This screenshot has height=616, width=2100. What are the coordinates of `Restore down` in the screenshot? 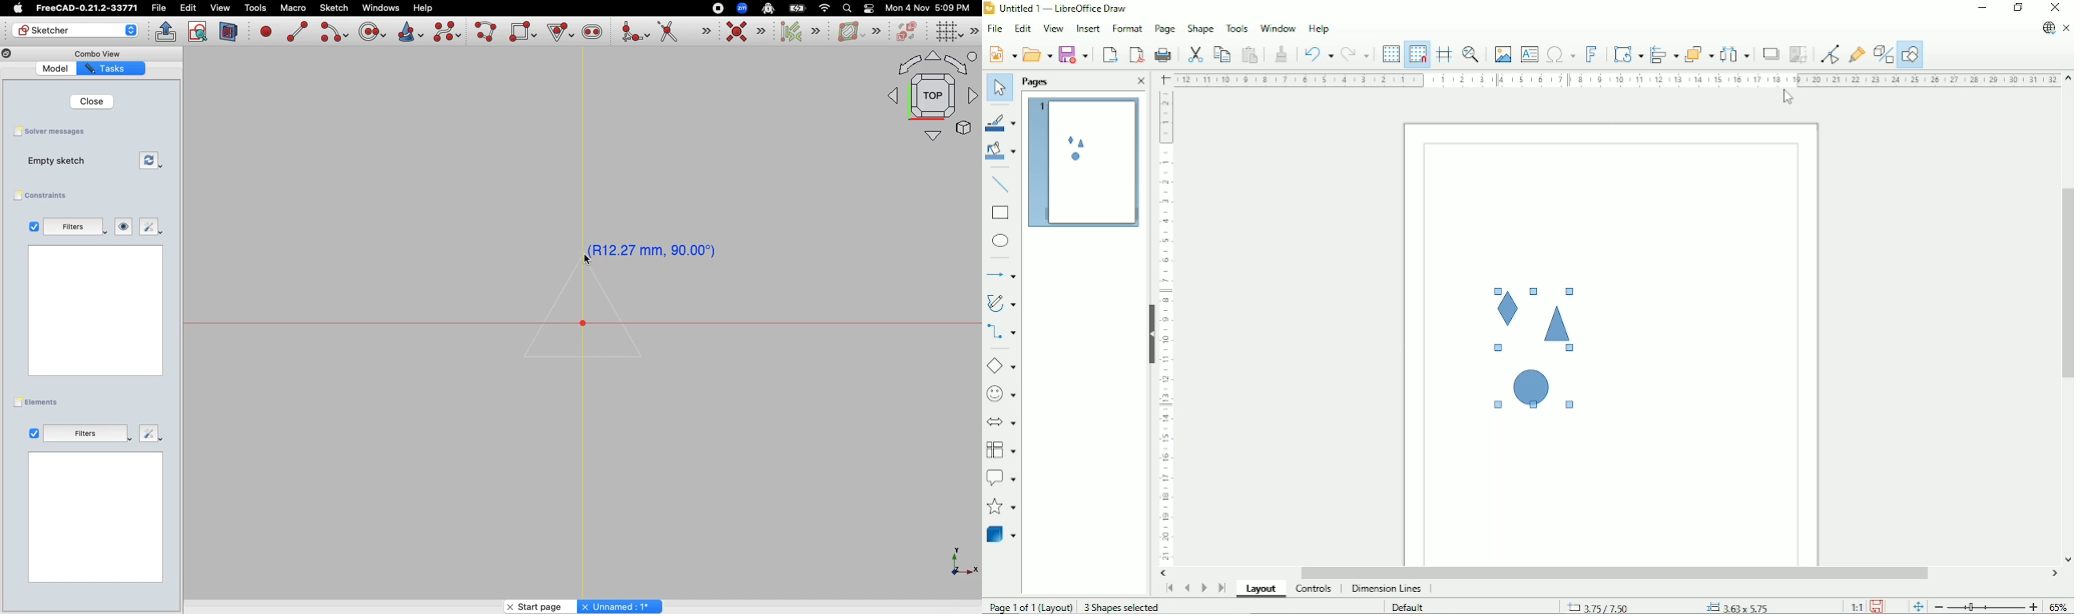 It's located at (2018, 8).